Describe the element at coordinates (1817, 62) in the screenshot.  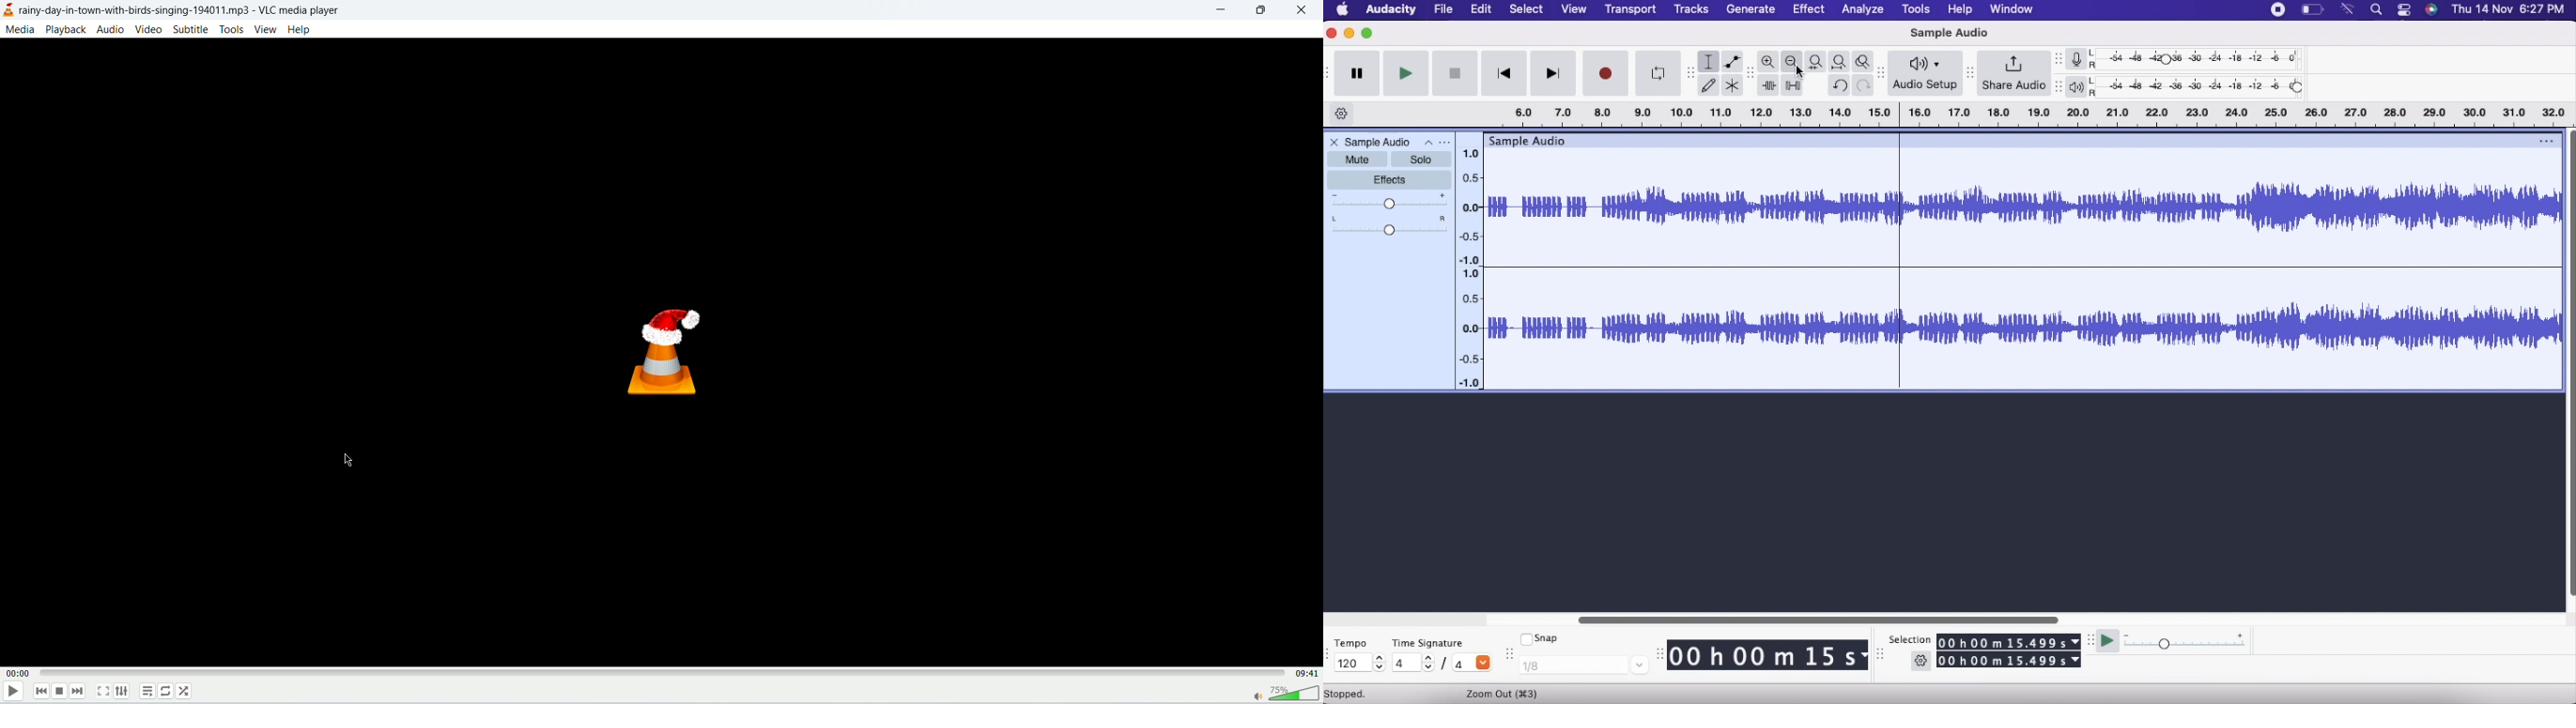
I see `Fit selection to width` at that location.